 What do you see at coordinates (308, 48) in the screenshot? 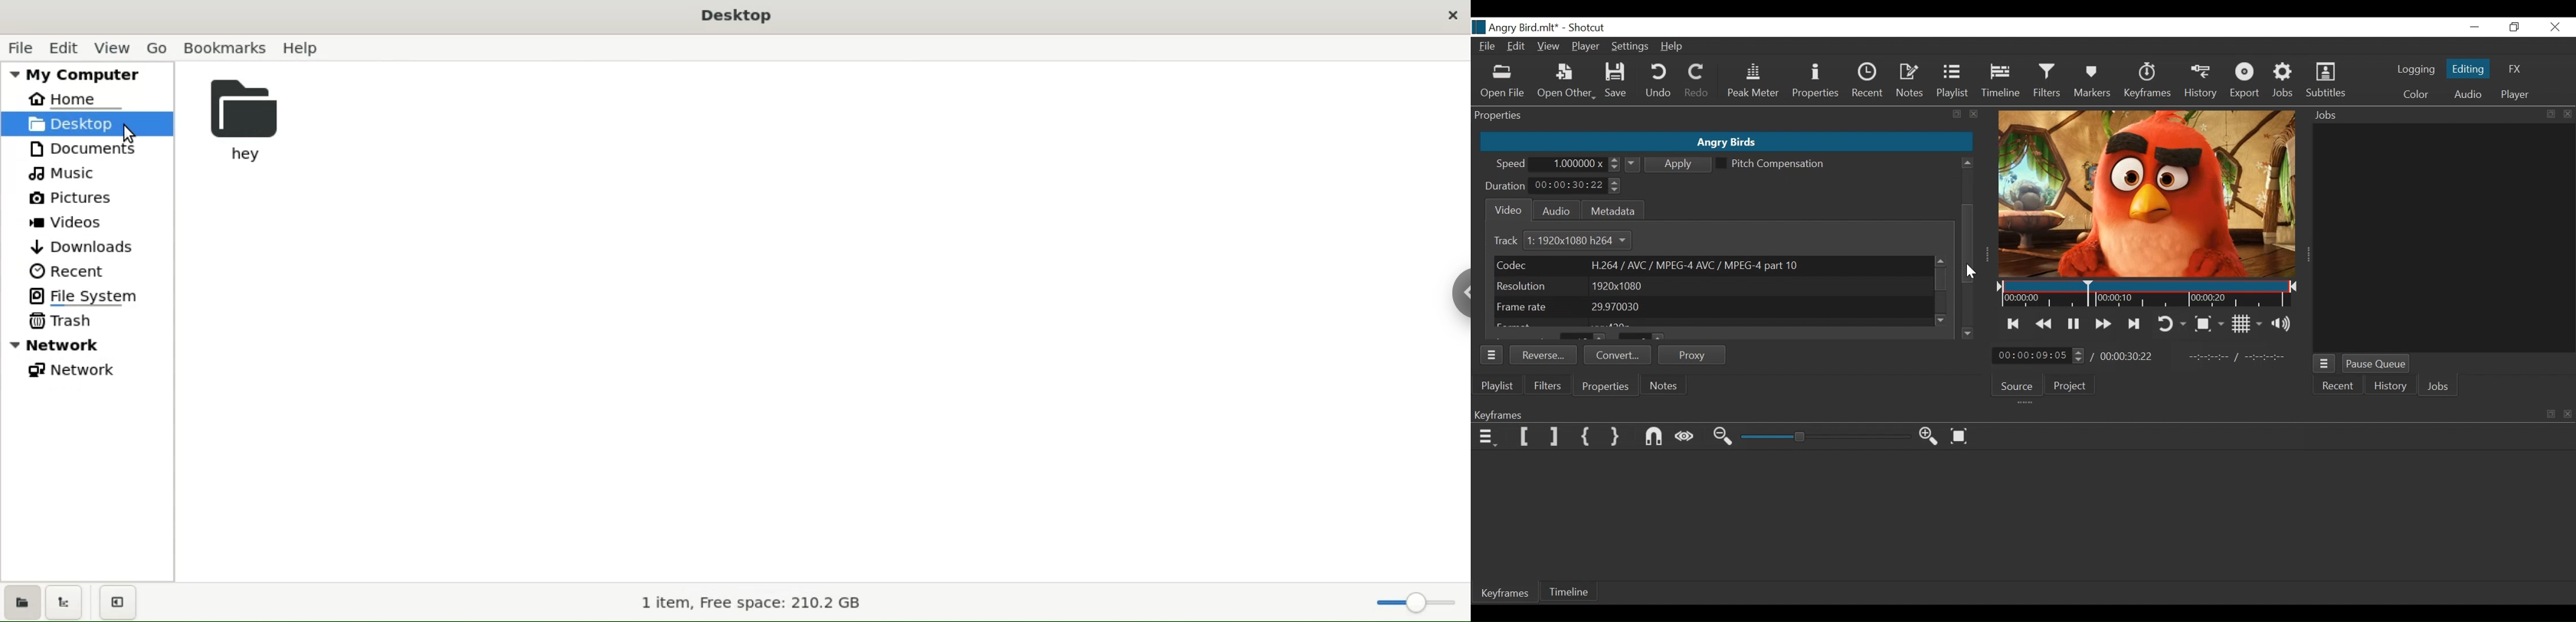
I see `help` at bounding box center [308, 48].